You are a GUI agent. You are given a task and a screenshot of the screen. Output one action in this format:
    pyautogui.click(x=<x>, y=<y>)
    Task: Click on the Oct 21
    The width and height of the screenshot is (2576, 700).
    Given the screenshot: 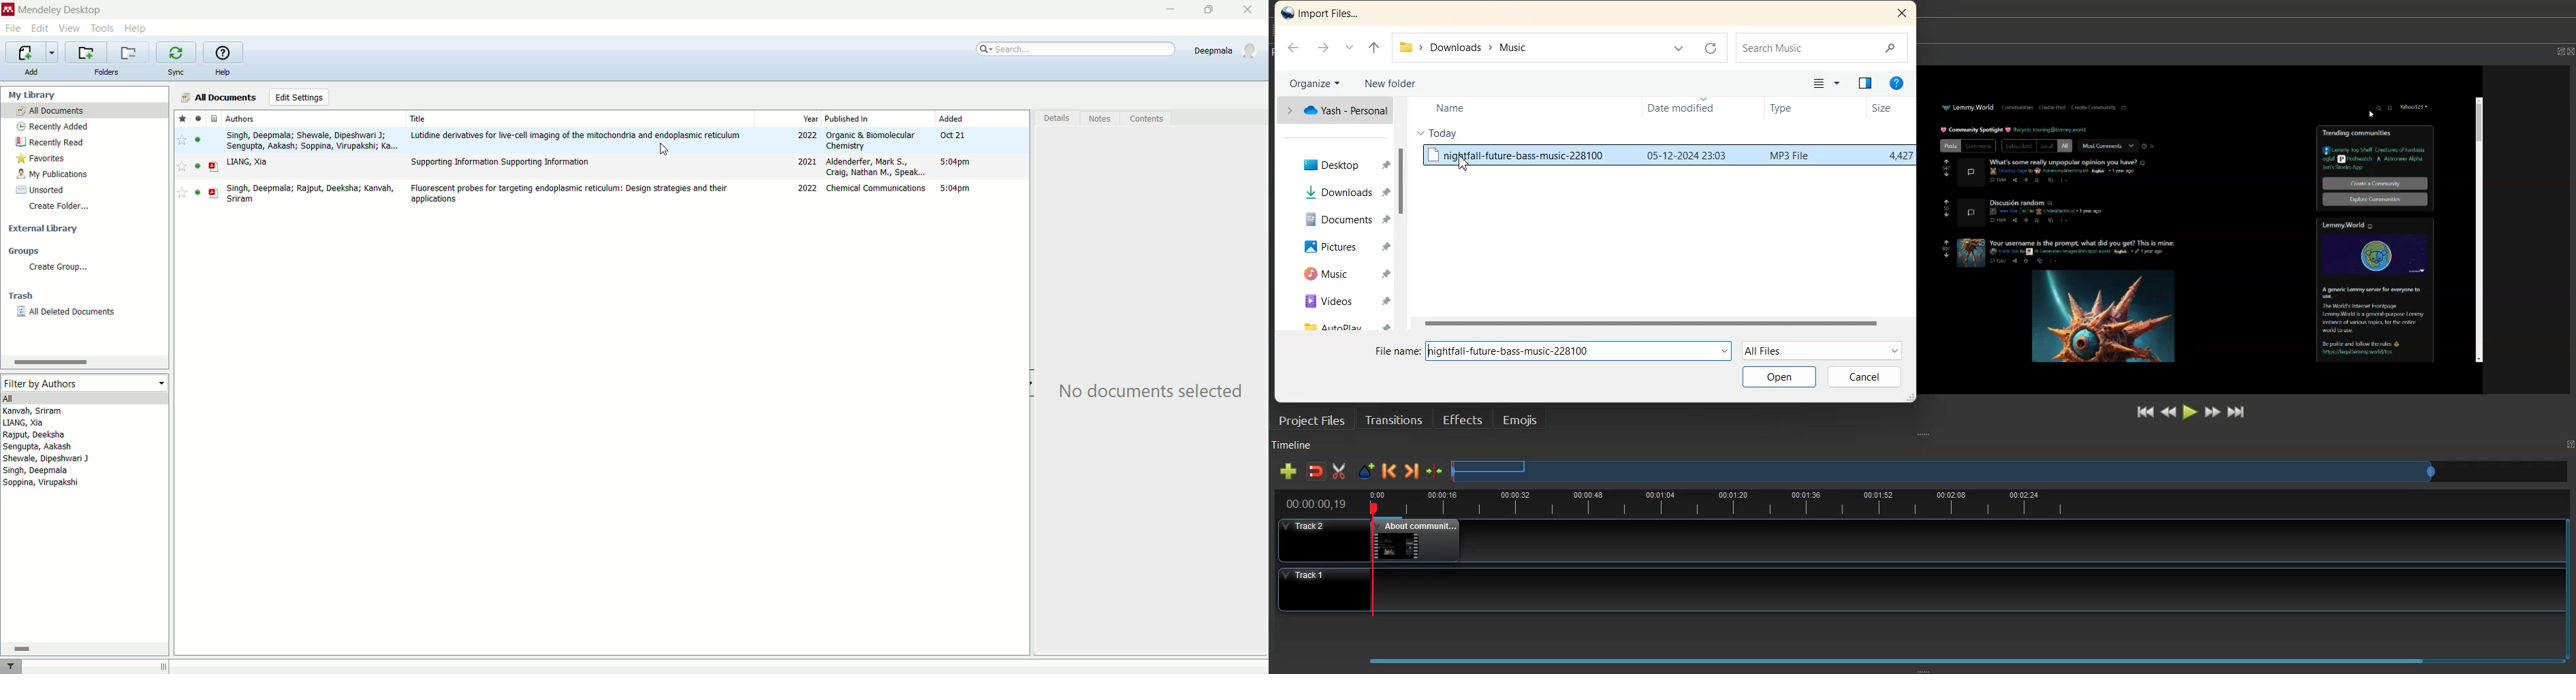 What is the action you would take?
    pyautogui.click(x=952, y=135)
    